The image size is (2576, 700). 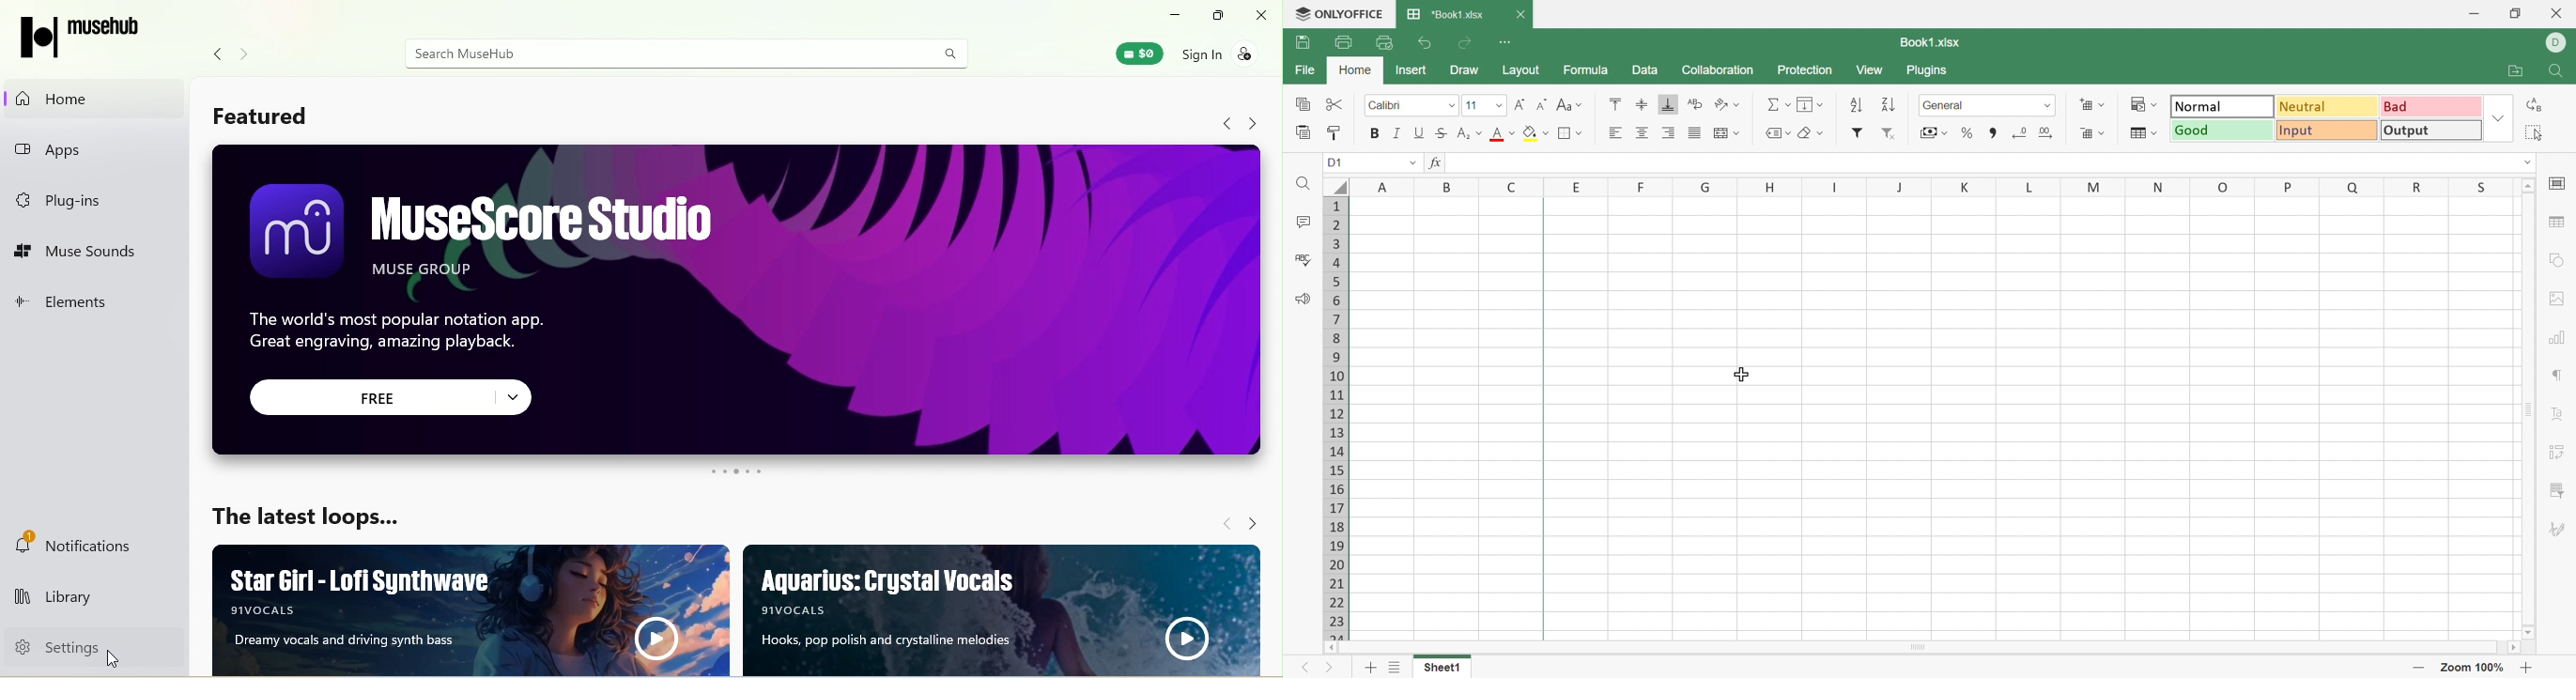 I want to click on Clear, so click(x=1808, y=134).